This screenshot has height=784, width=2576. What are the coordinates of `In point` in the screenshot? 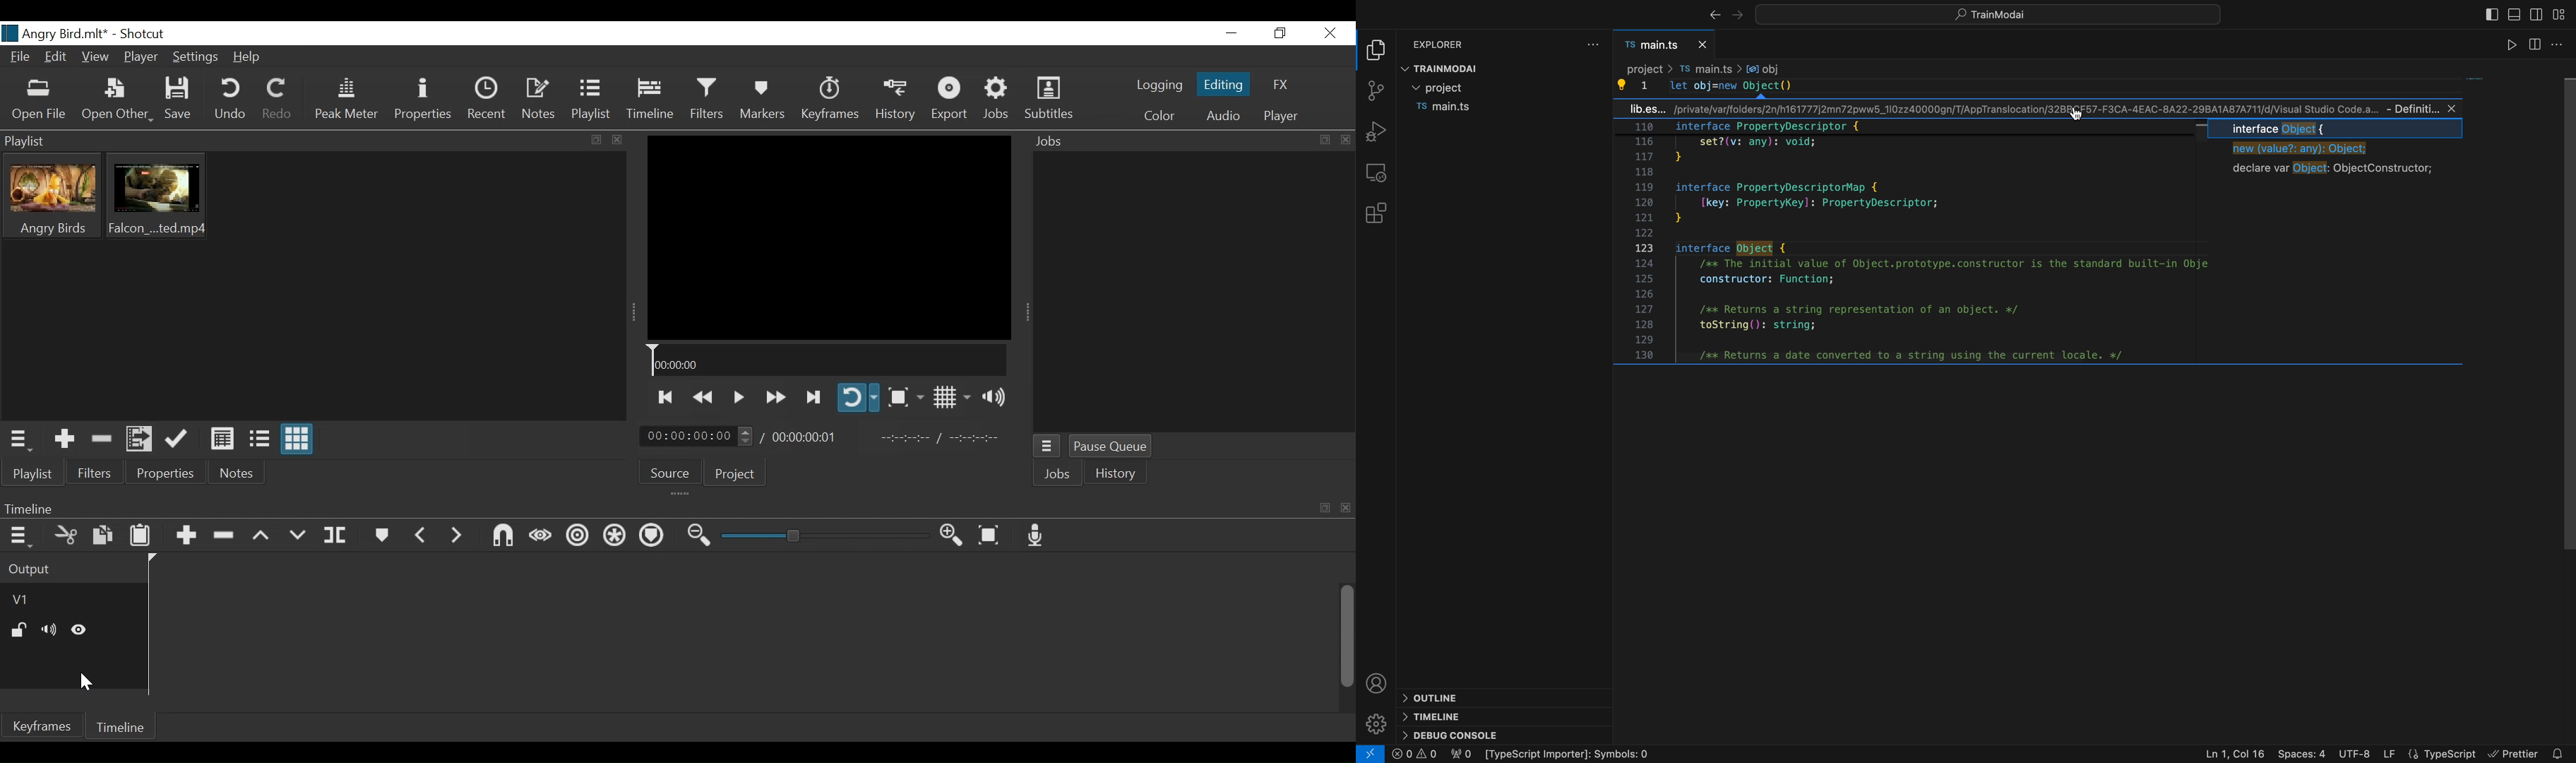 It's located at (943, 437).